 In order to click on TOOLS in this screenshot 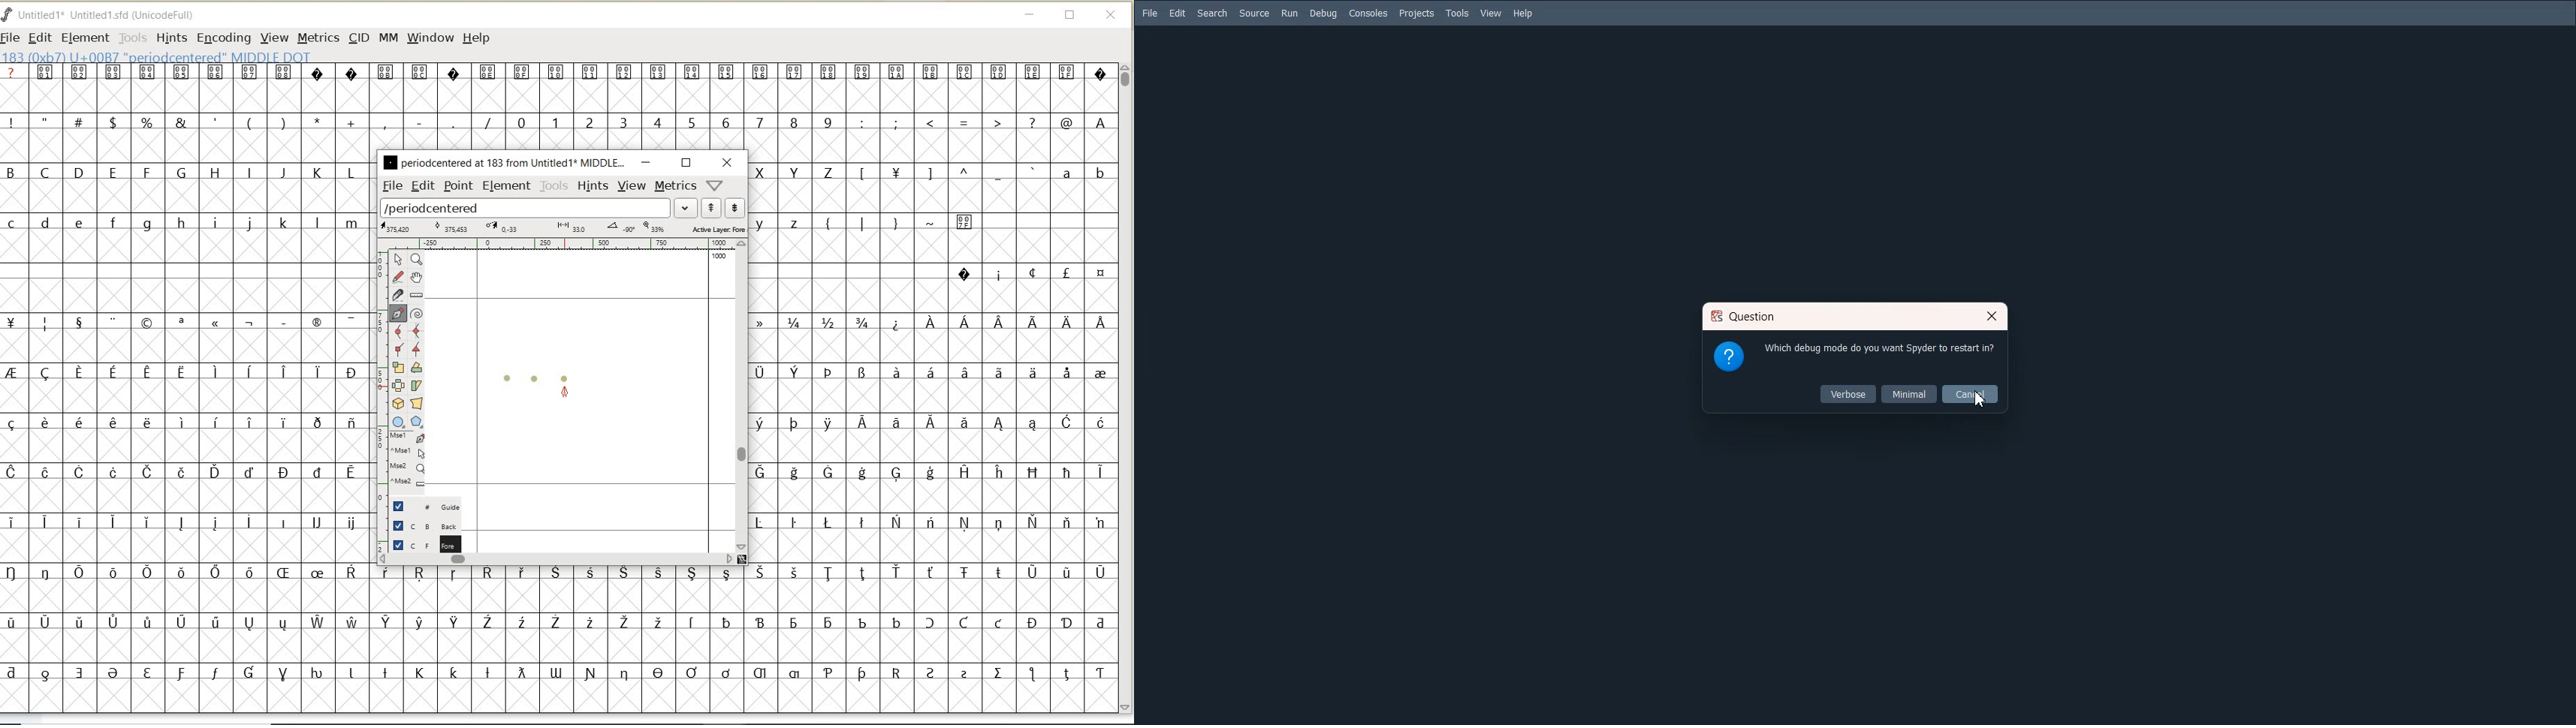, I will do `click(133, 38)`.